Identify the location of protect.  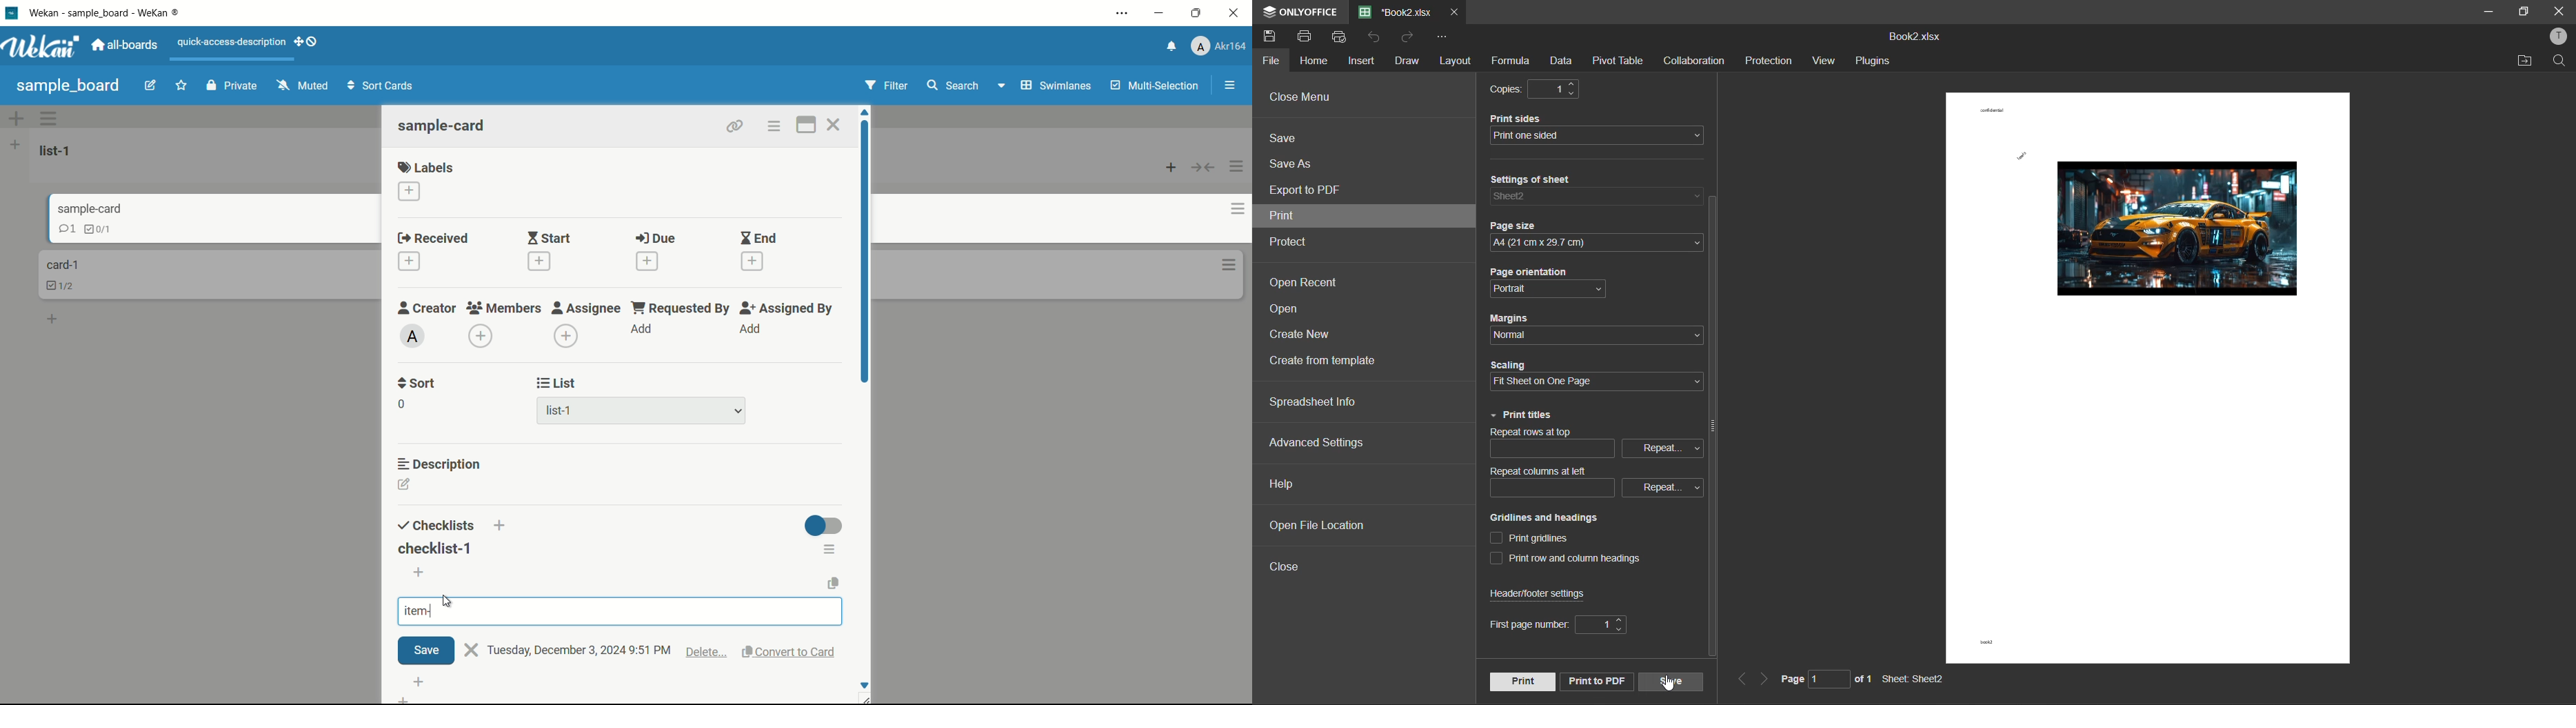
(1292, 243).